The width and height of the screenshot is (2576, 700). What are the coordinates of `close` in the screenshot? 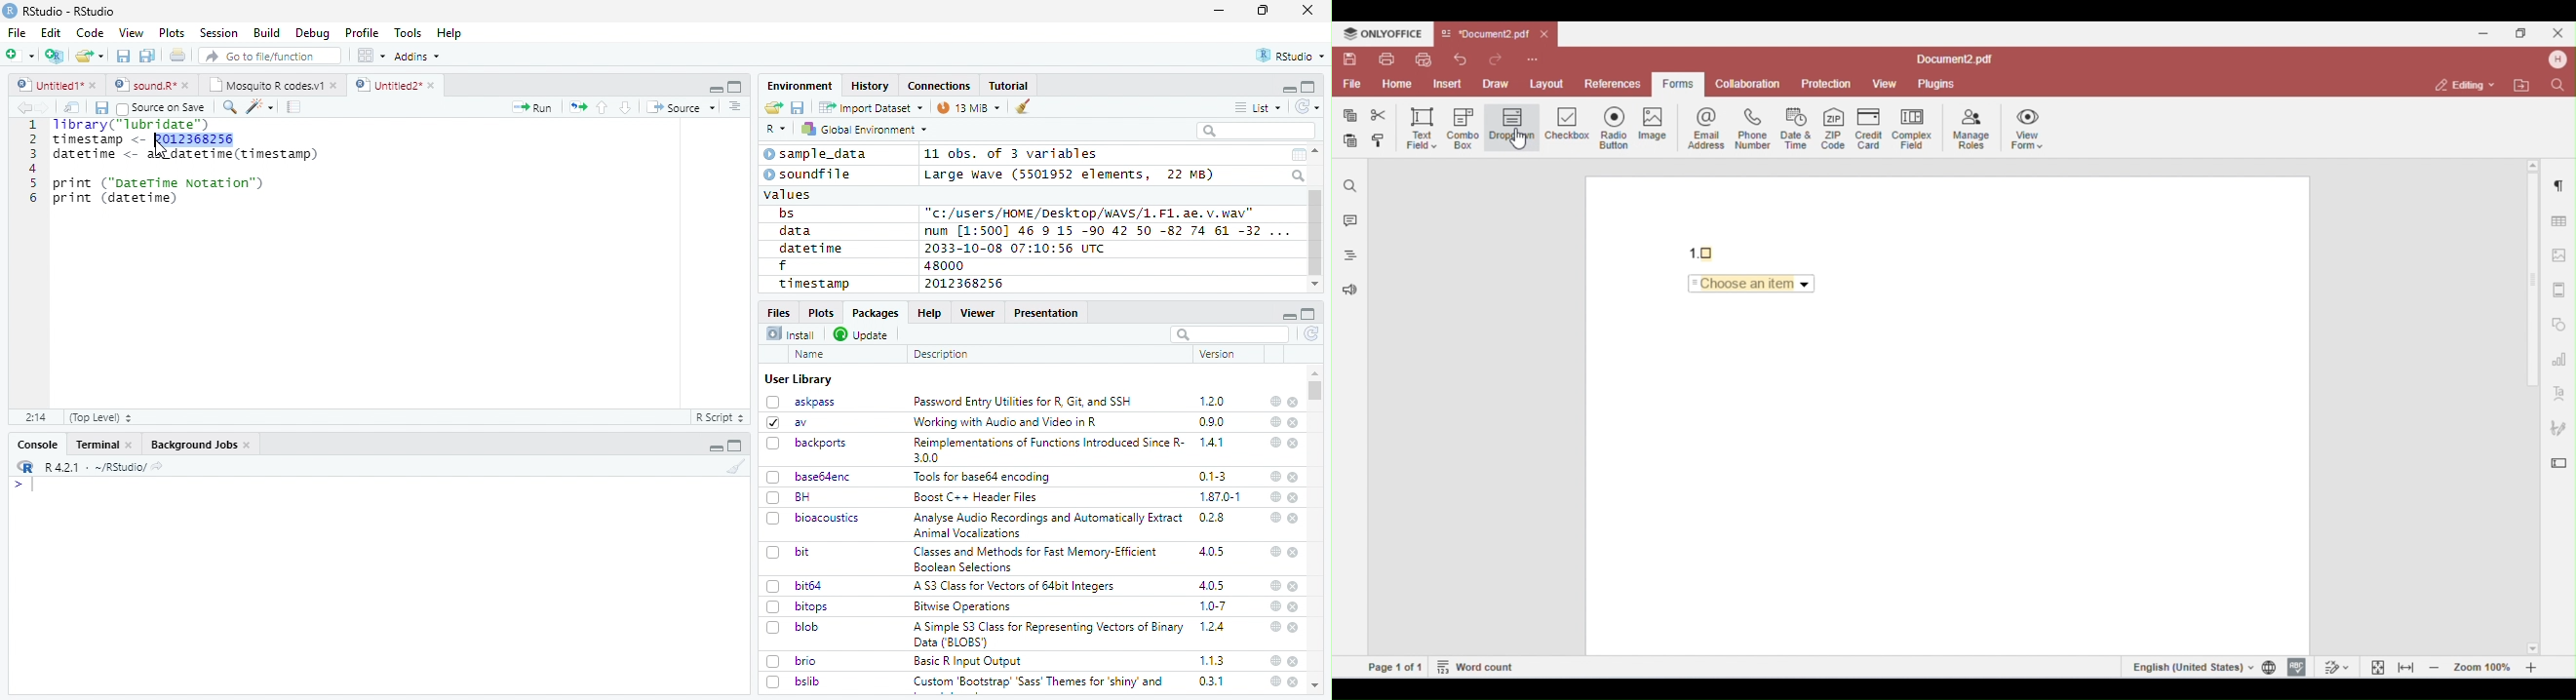 It's located at (1295, 519).